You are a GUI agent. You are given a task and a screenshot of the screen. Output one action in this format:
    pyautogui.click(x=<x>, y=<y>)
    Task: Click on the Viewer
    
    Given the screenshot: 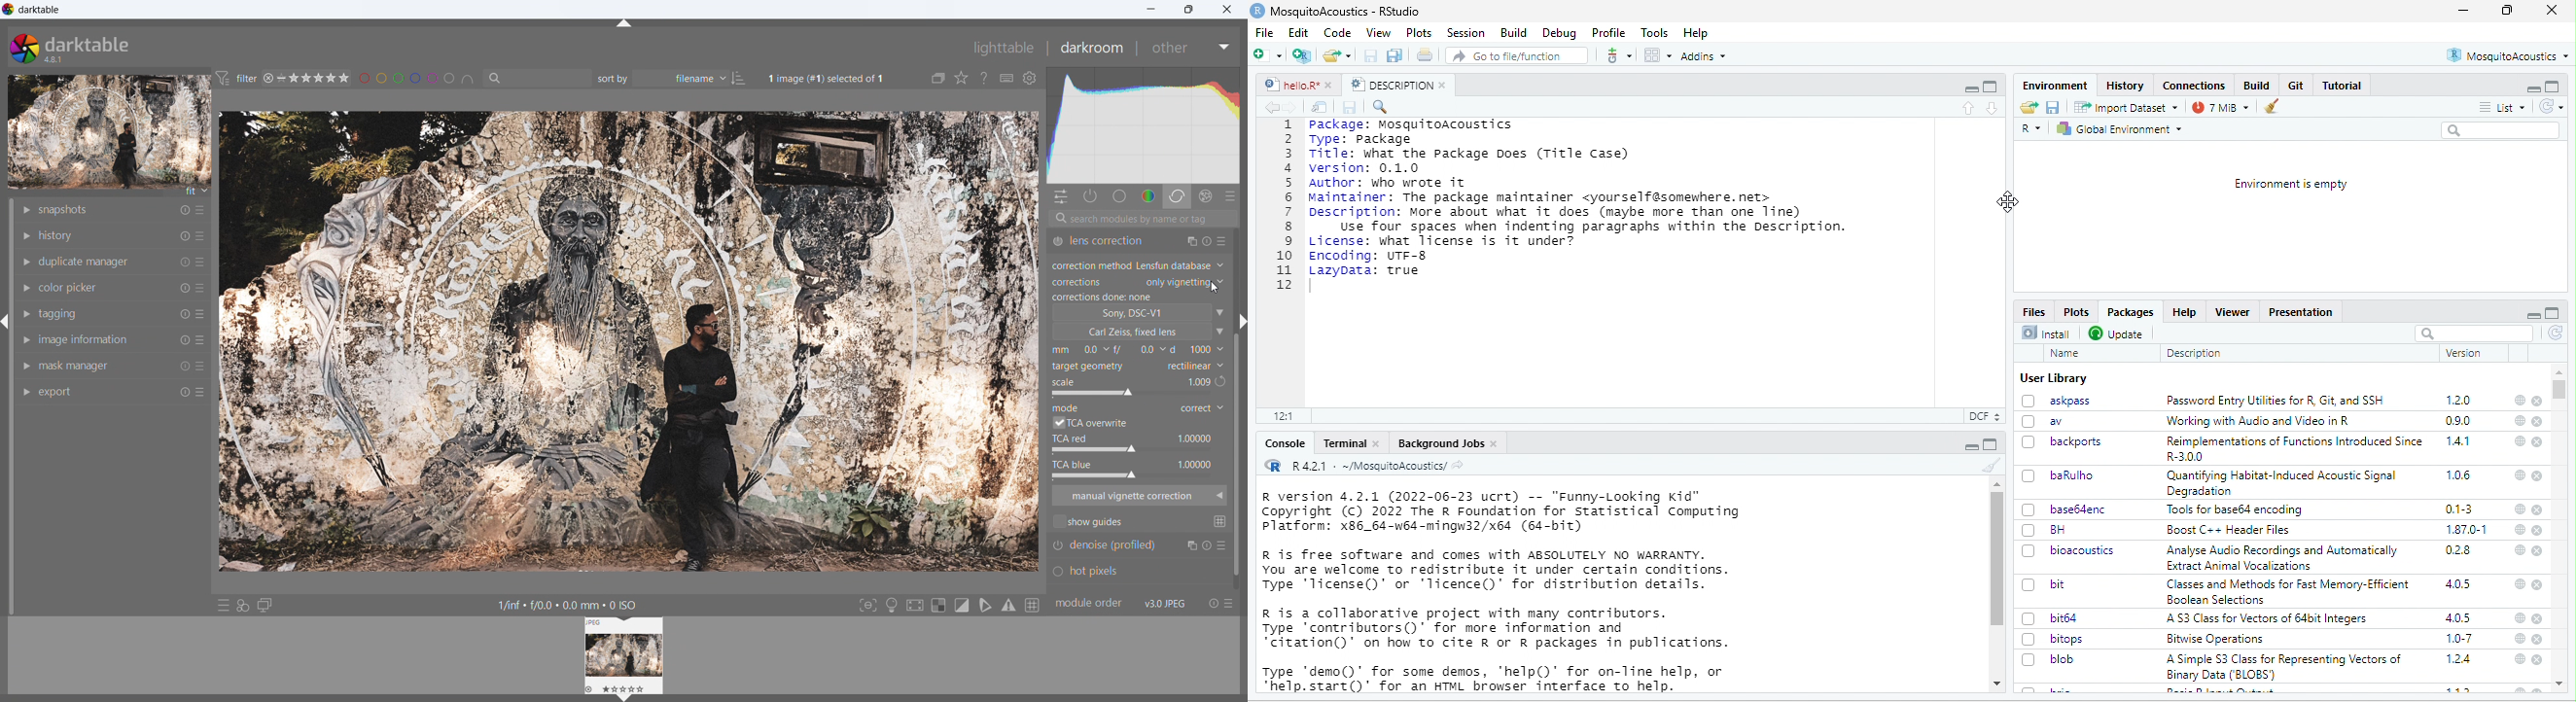 What is the action you would take?
    pyautogui.click(x=2235, y=312)
    